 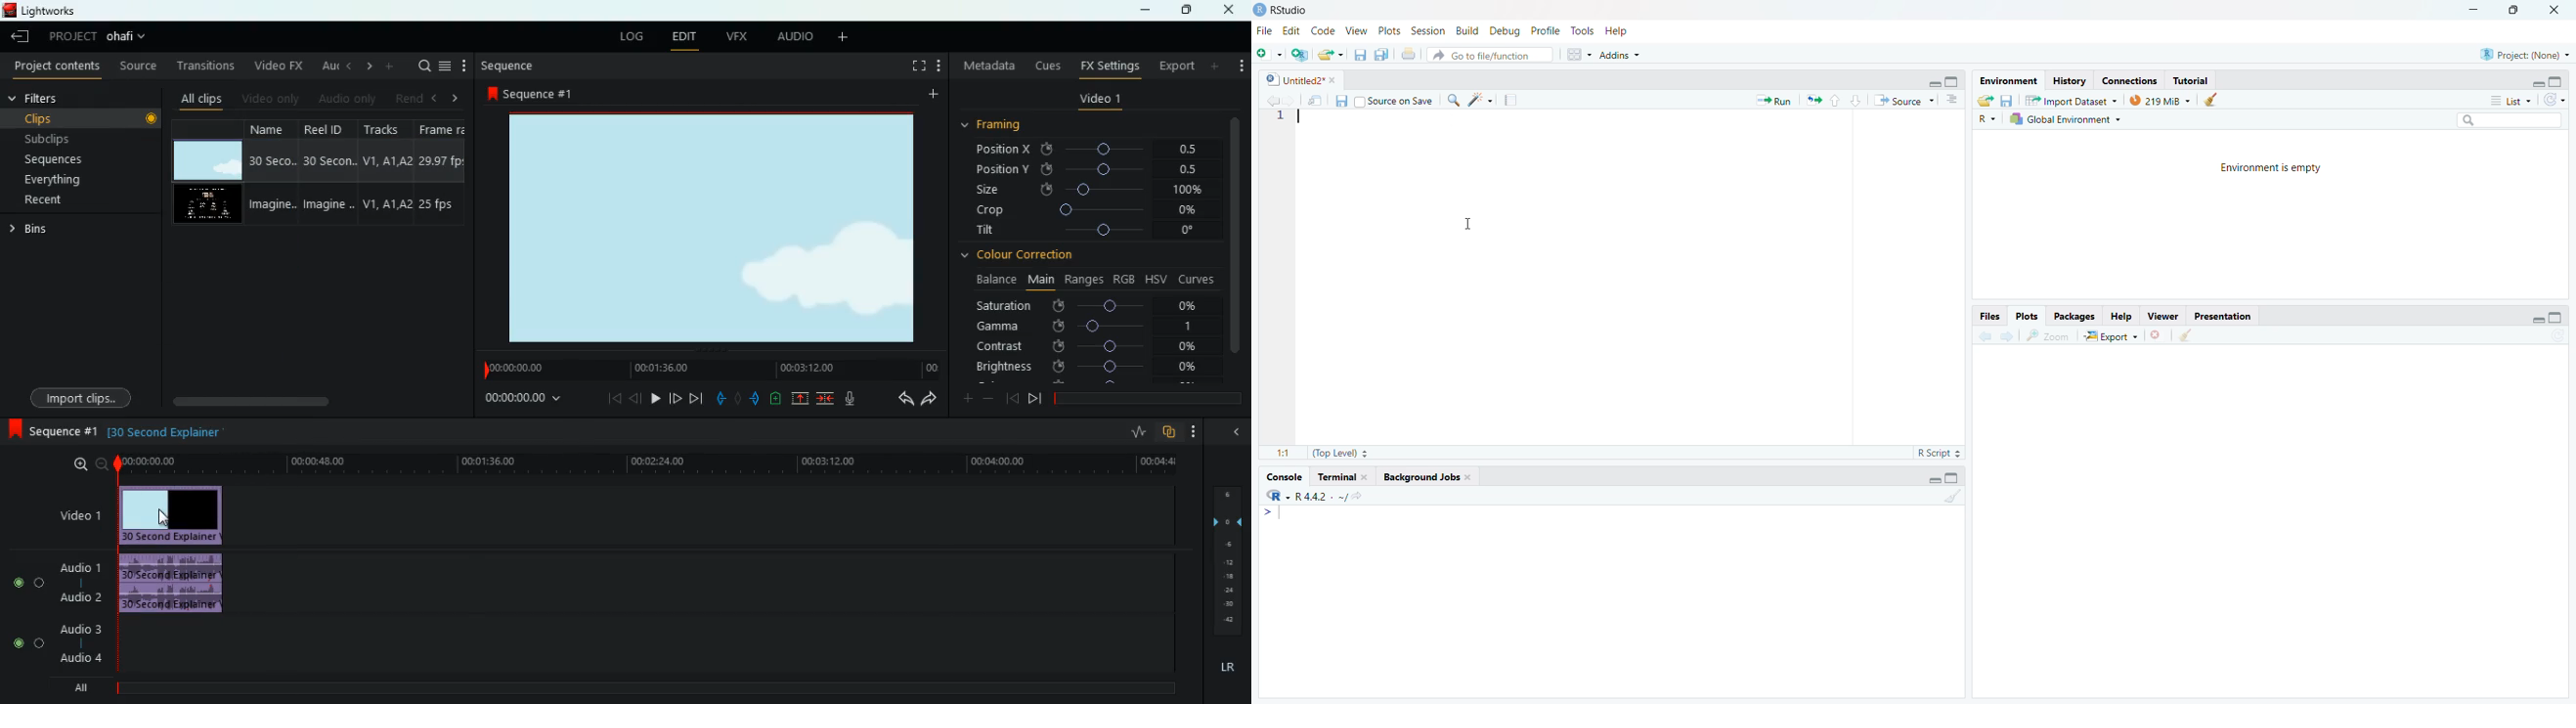 I want to click on Full height, so click(x=1954, y=81).